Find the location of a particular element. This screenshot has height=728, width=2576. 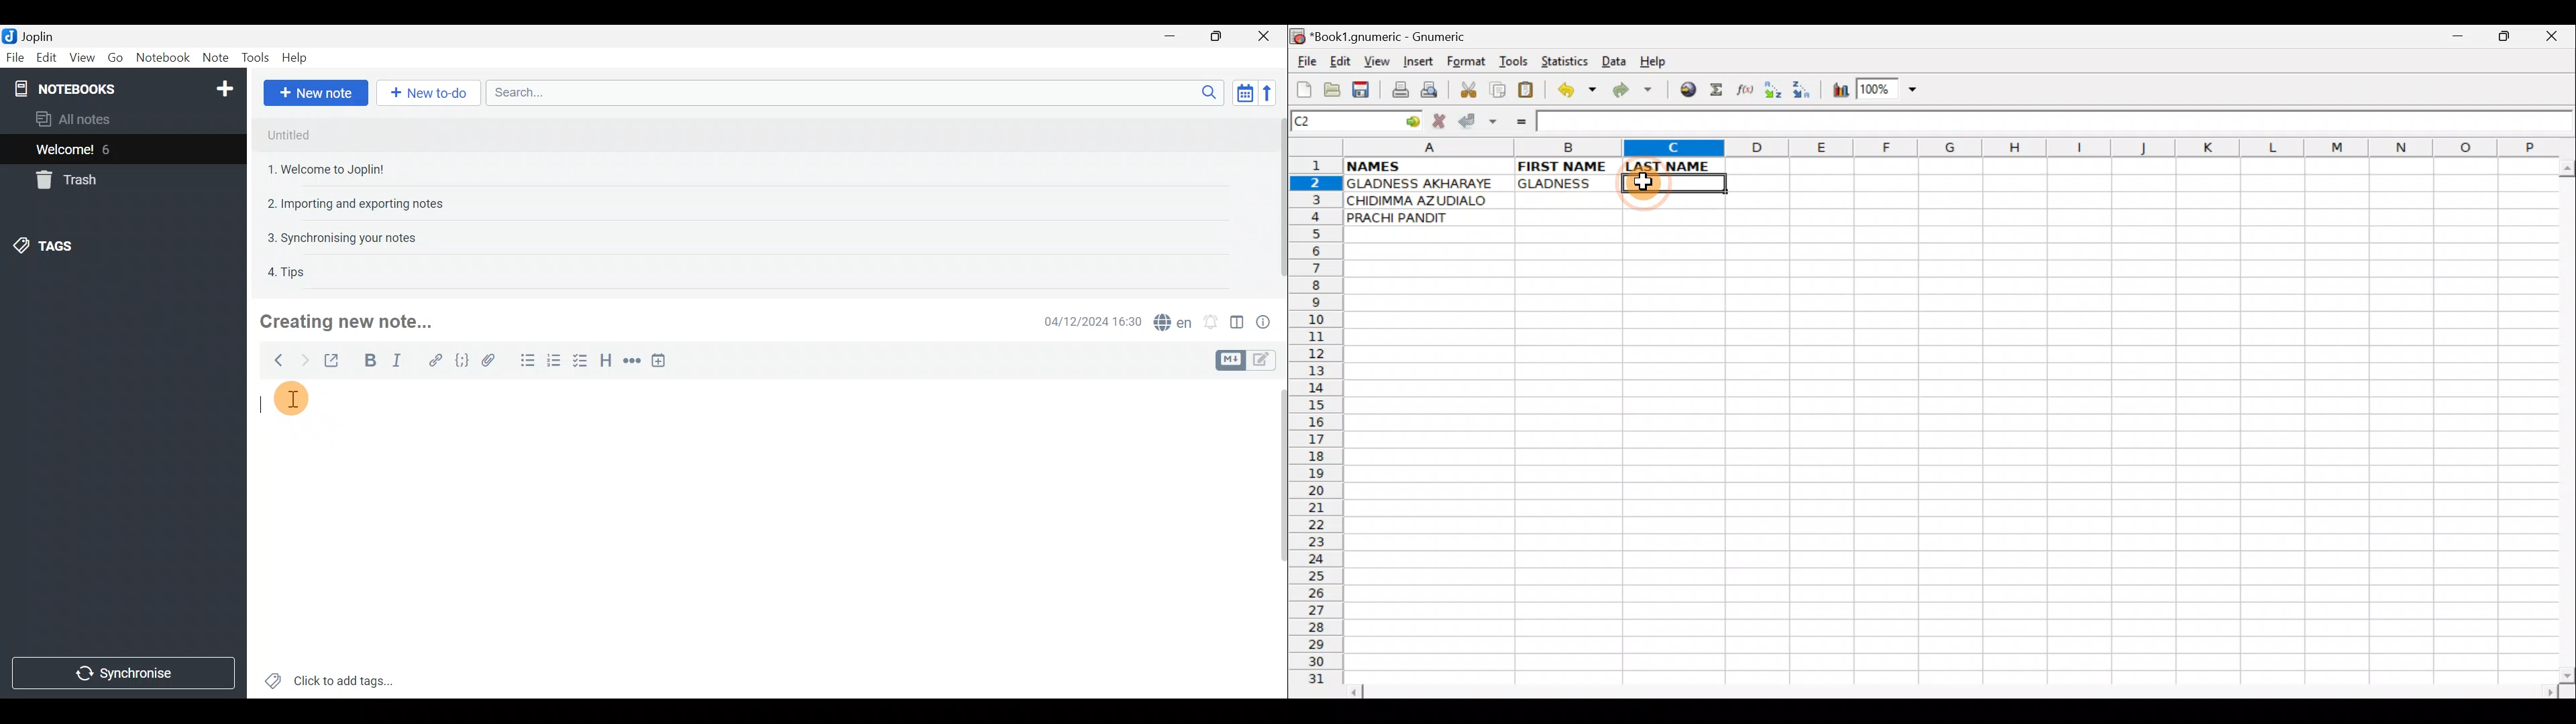

Minimise is located at coordinates (1172, 36).